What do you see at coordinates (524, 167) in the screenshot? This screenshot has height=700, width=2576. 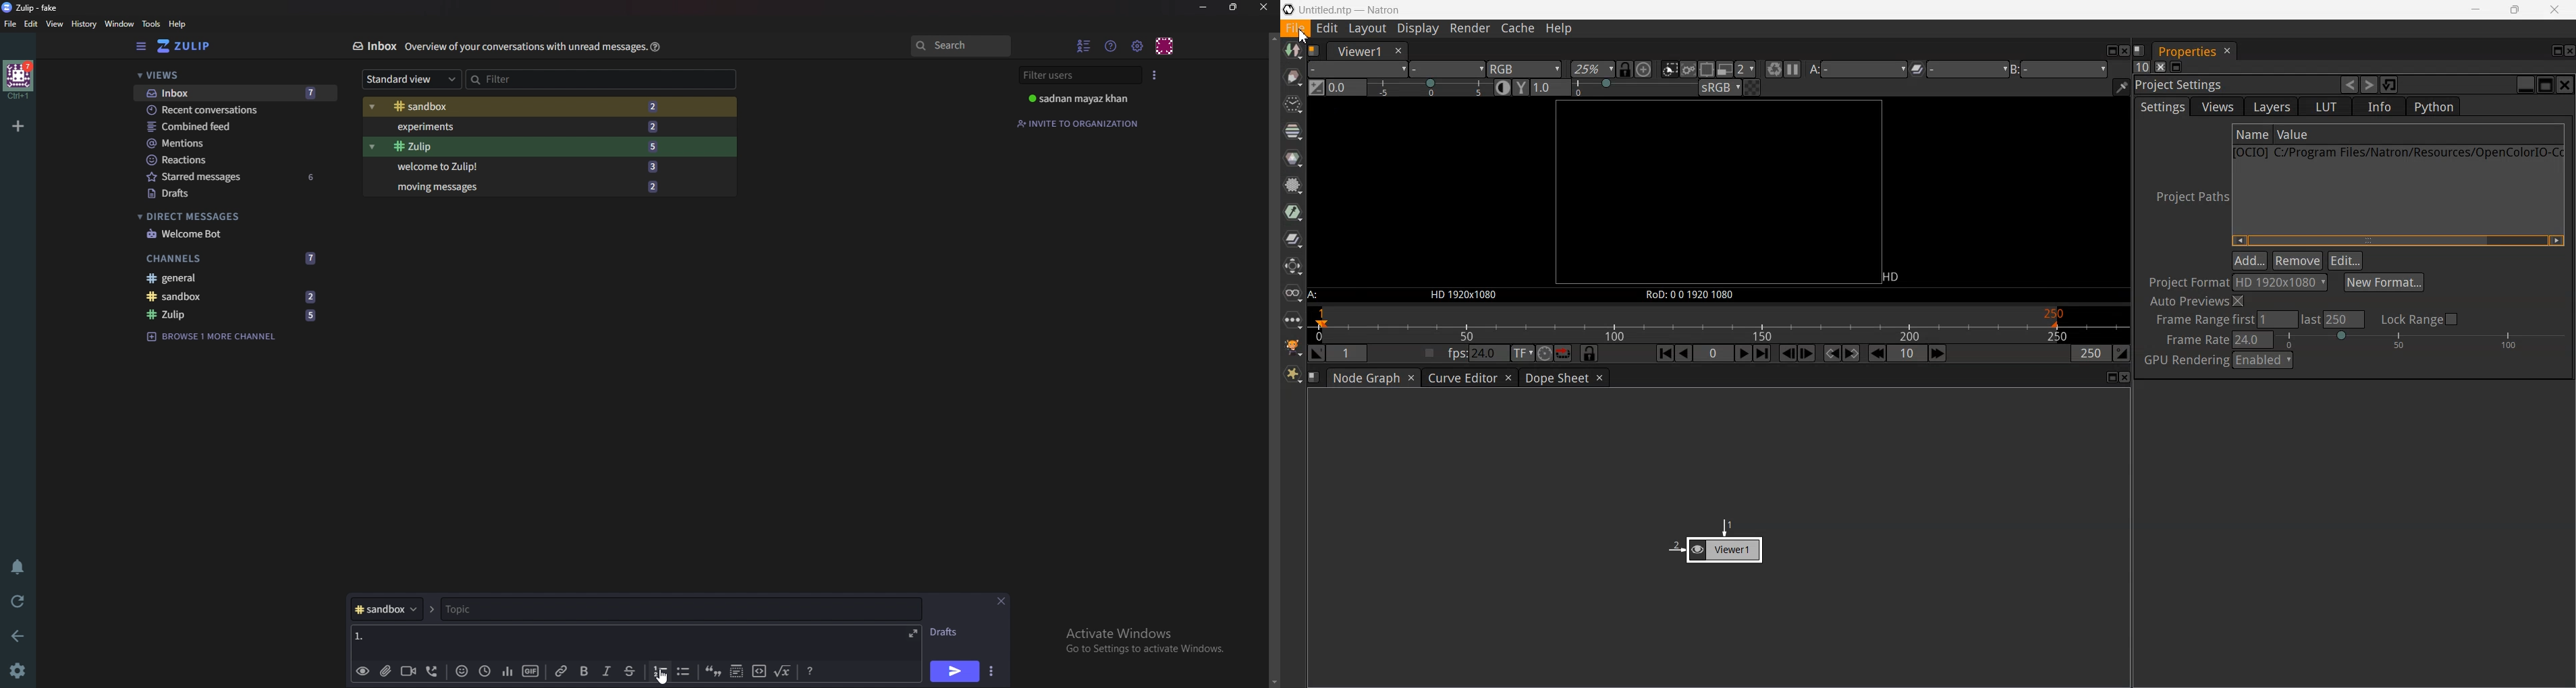 I see `Welcome to Zulip` at bounding box center [524, 167].